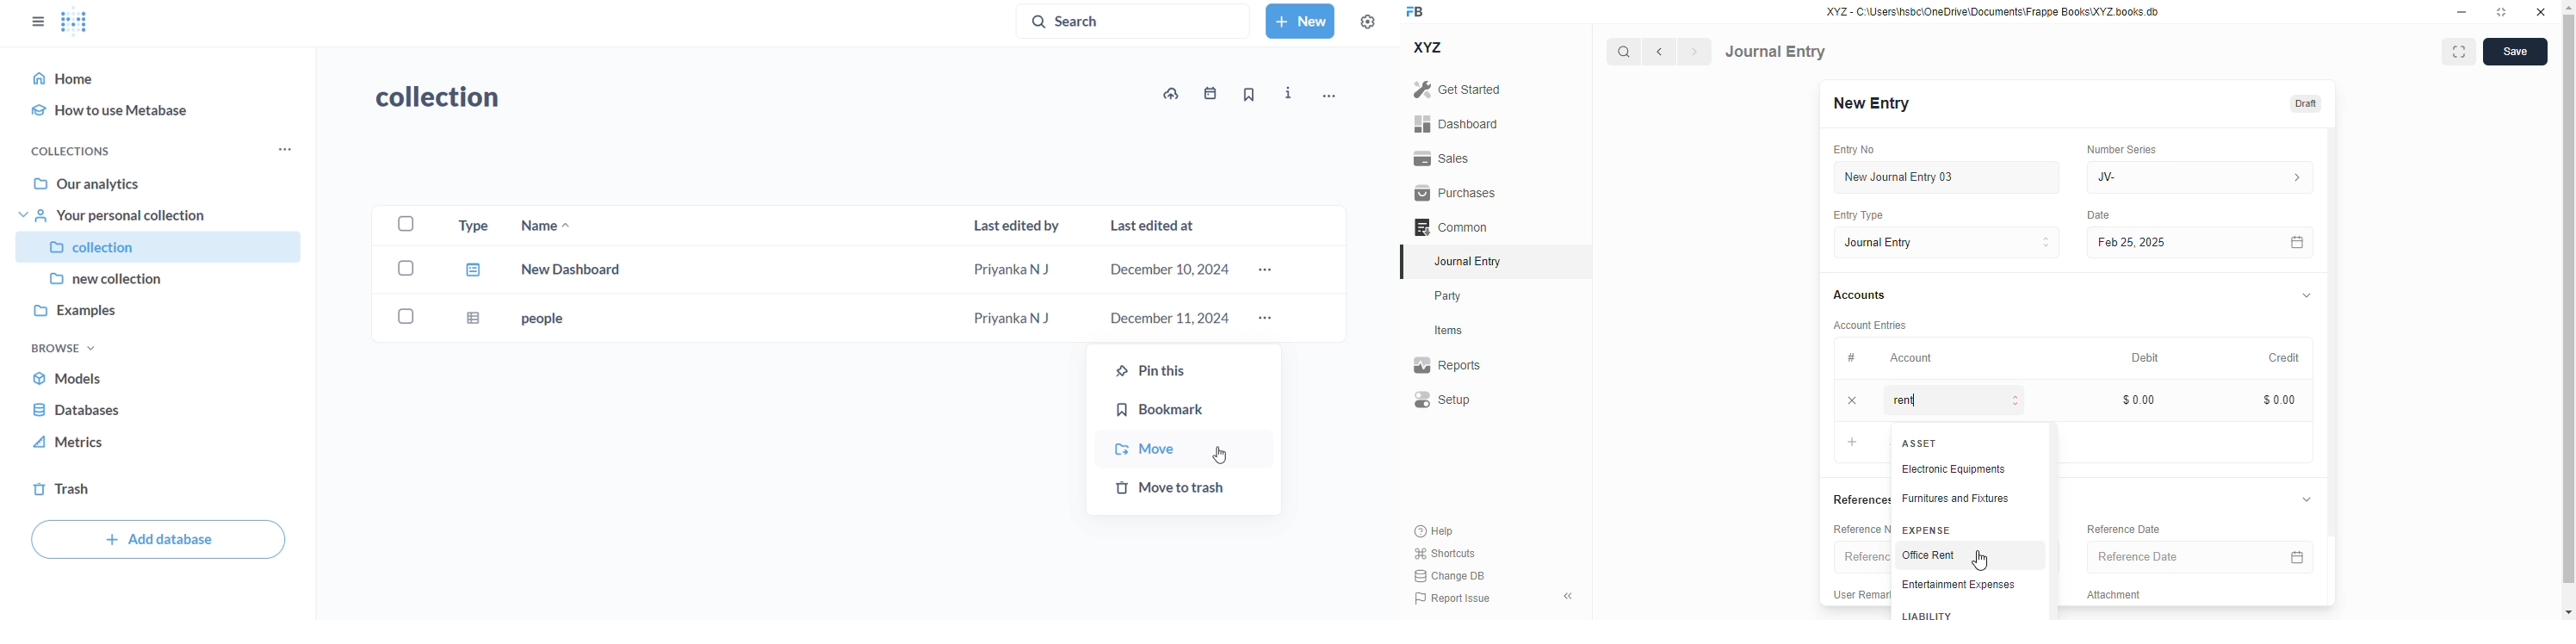  Describe the element at coordinates (1659, 52) in the screenshot. I see `previous` at that location.